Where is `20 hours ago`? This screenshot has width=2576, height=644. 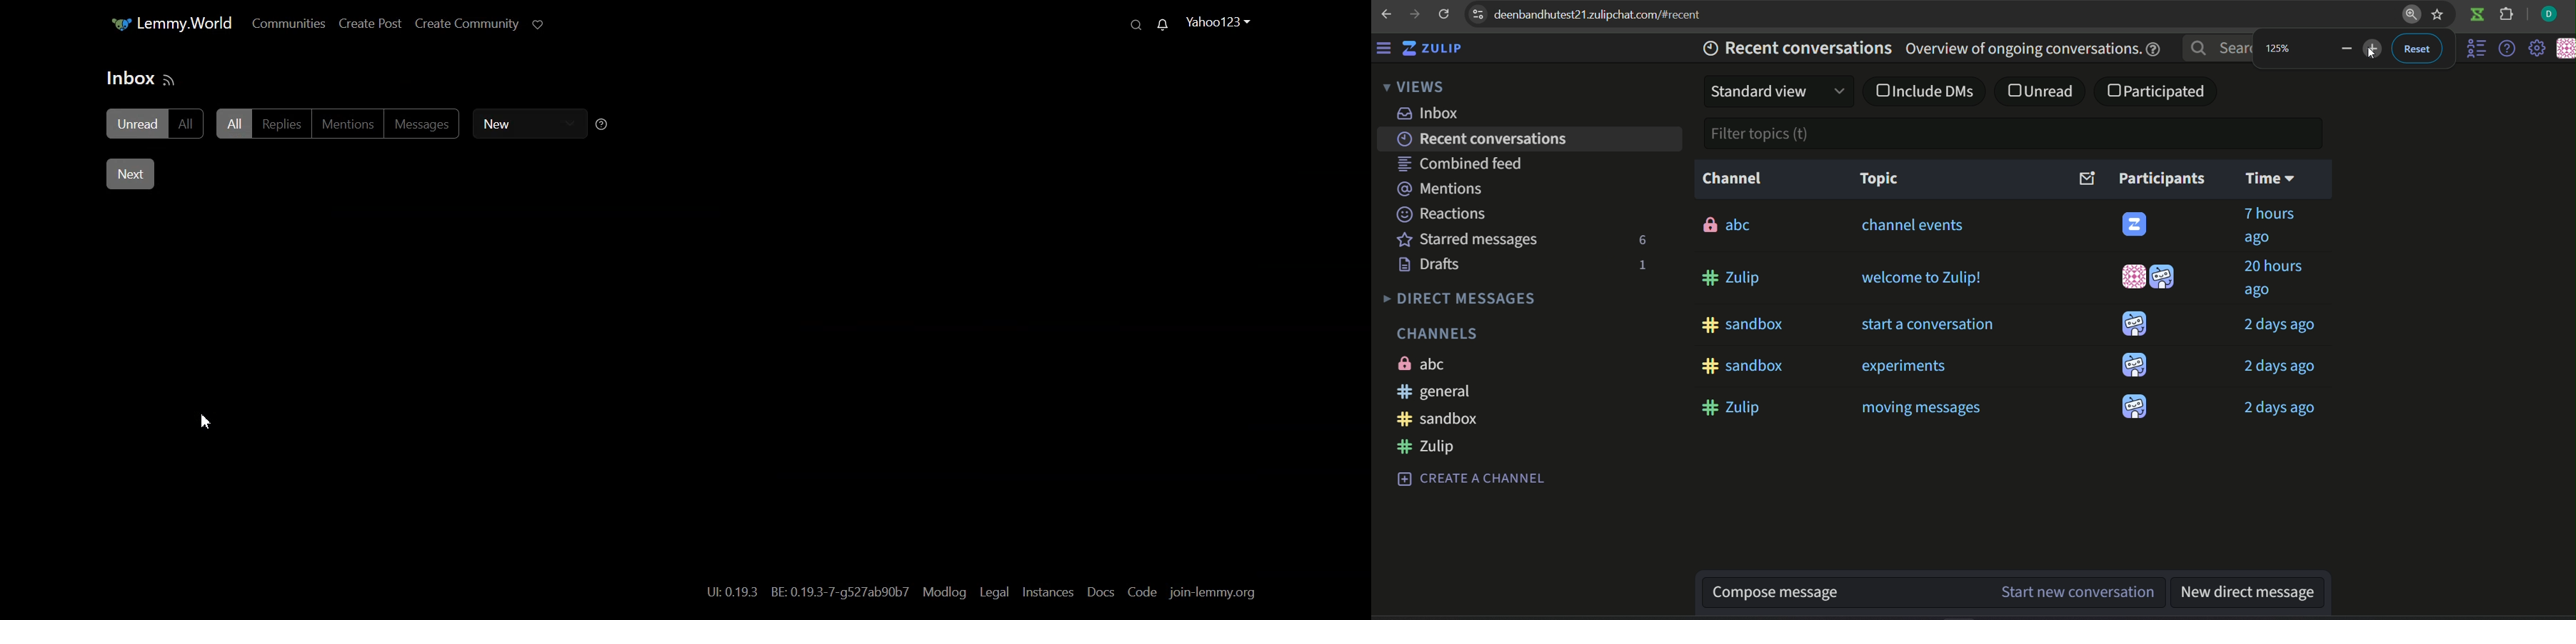 20 hours ago is located at coordinates (2272, 279).